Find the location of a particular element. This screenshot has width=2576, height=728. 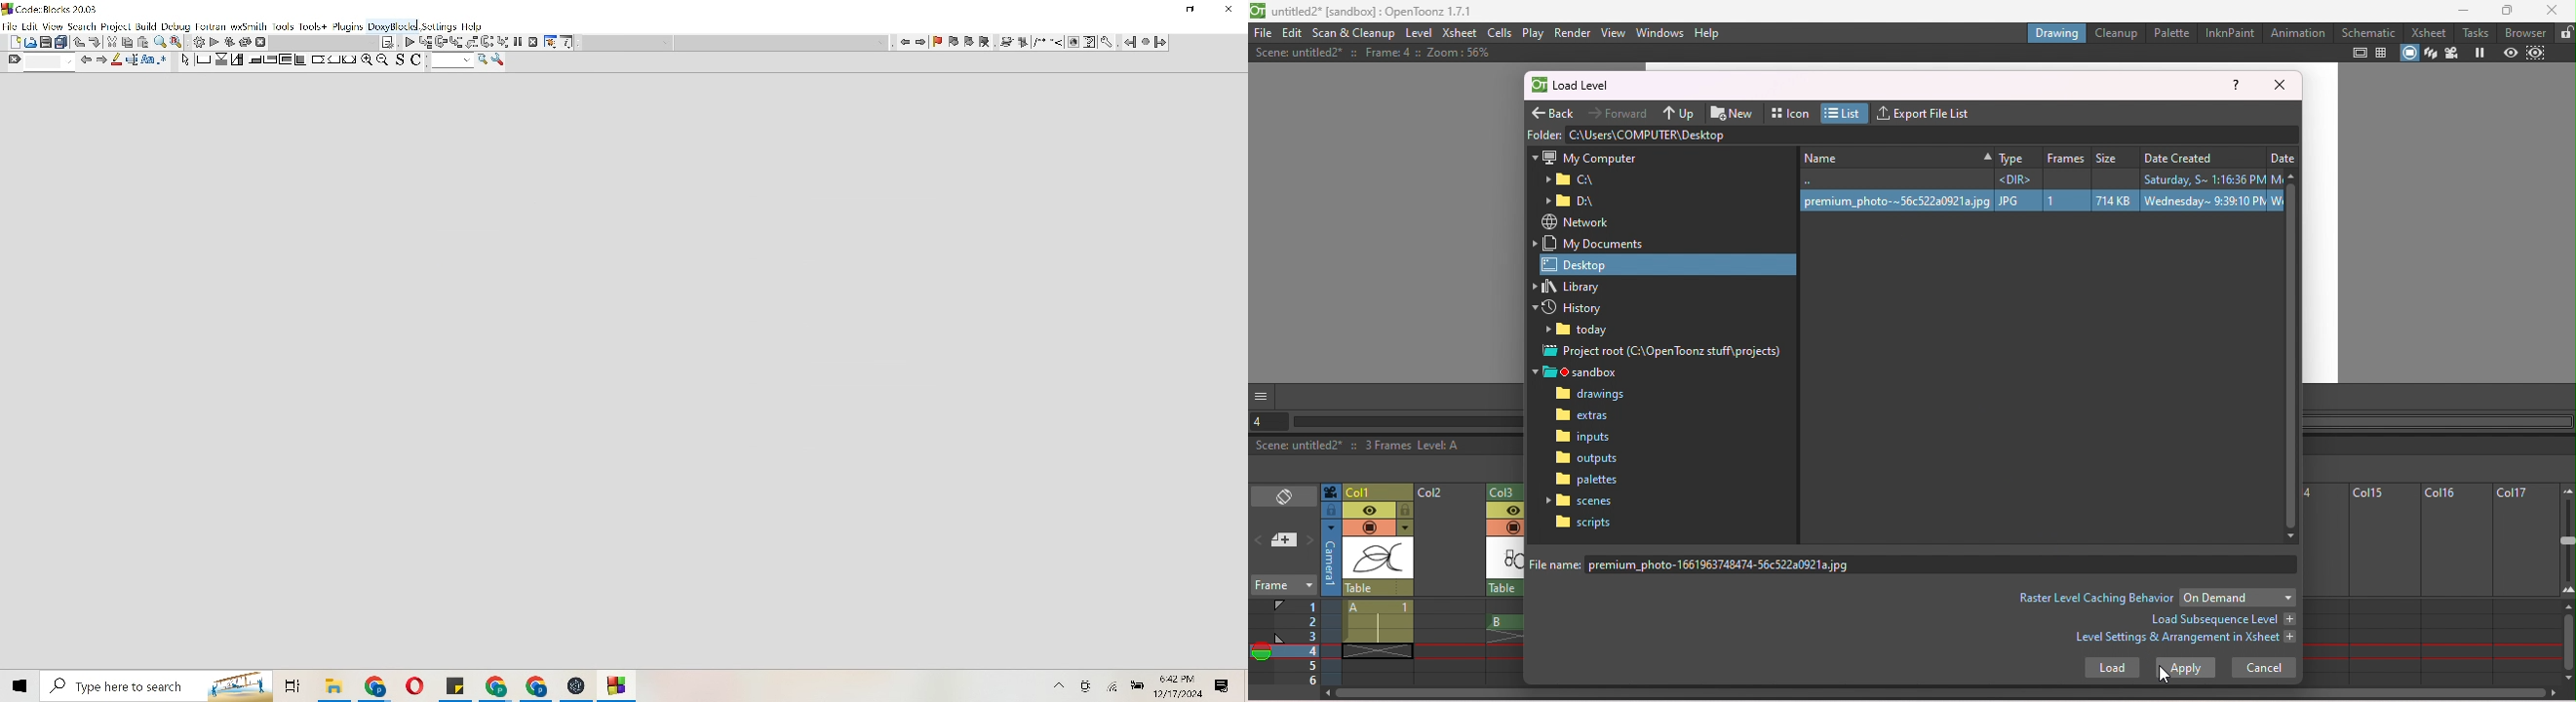

Go Forward is located at coordinates (1160, 42).